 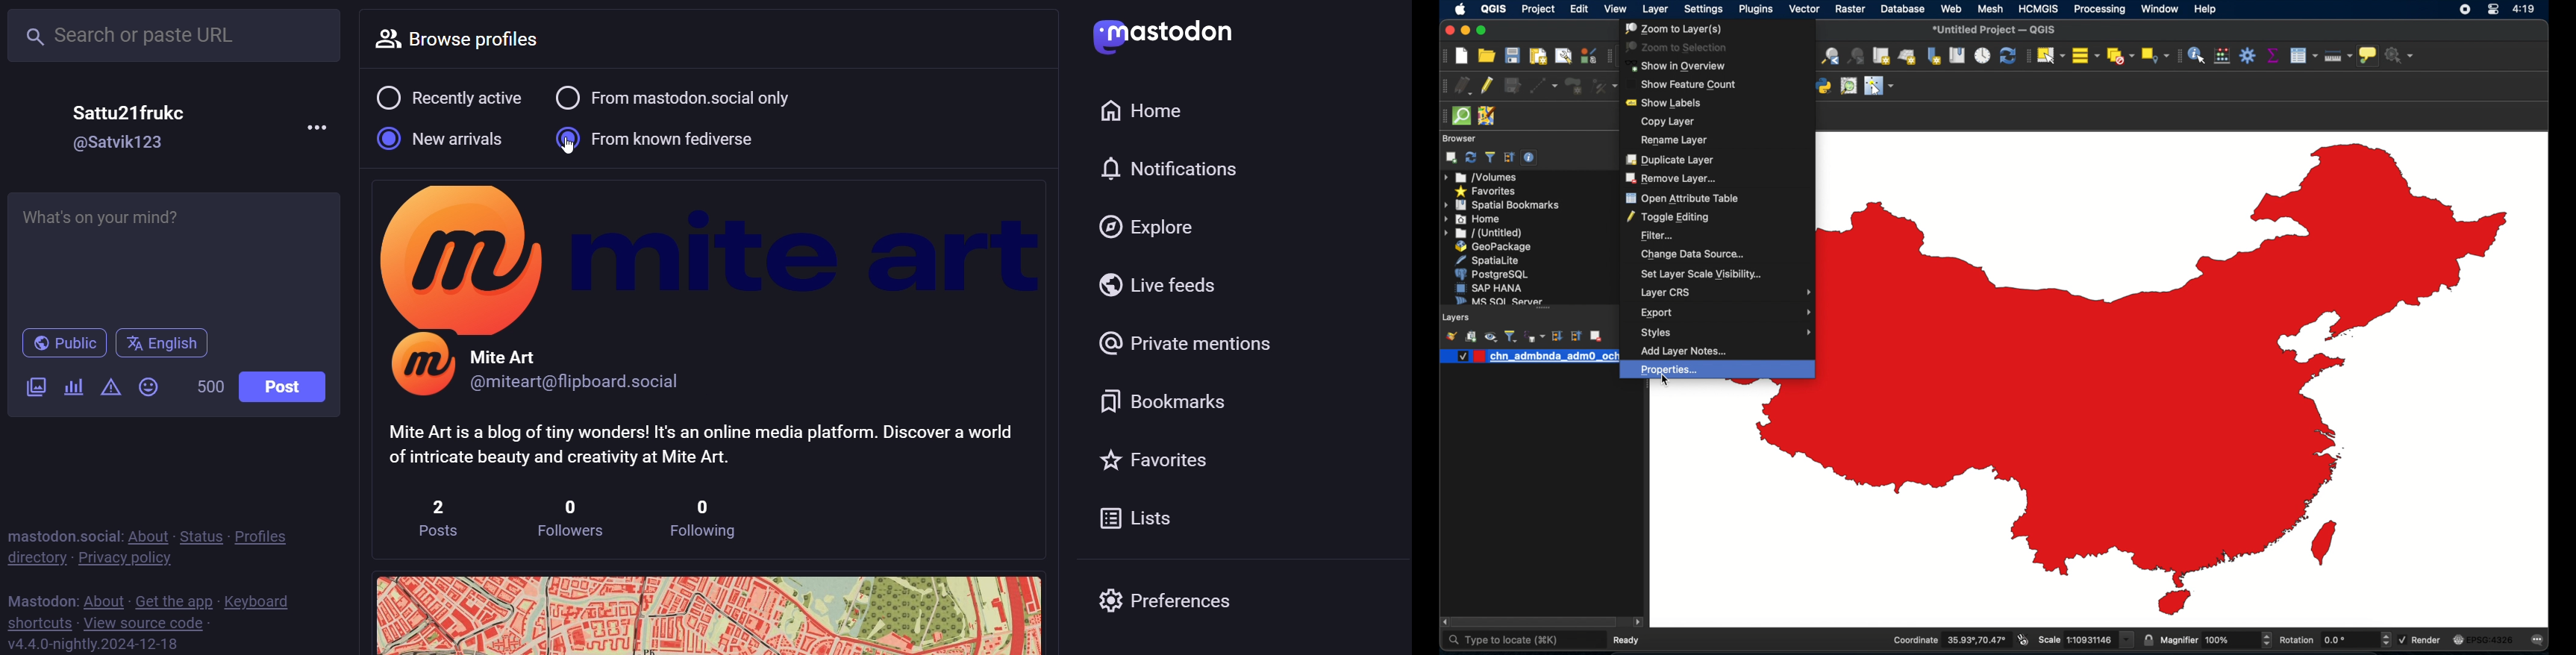 What do you see at coordinates (1482, 233) in the screenshot?
I see `untitled menu` at bounding box center [1482, 233].